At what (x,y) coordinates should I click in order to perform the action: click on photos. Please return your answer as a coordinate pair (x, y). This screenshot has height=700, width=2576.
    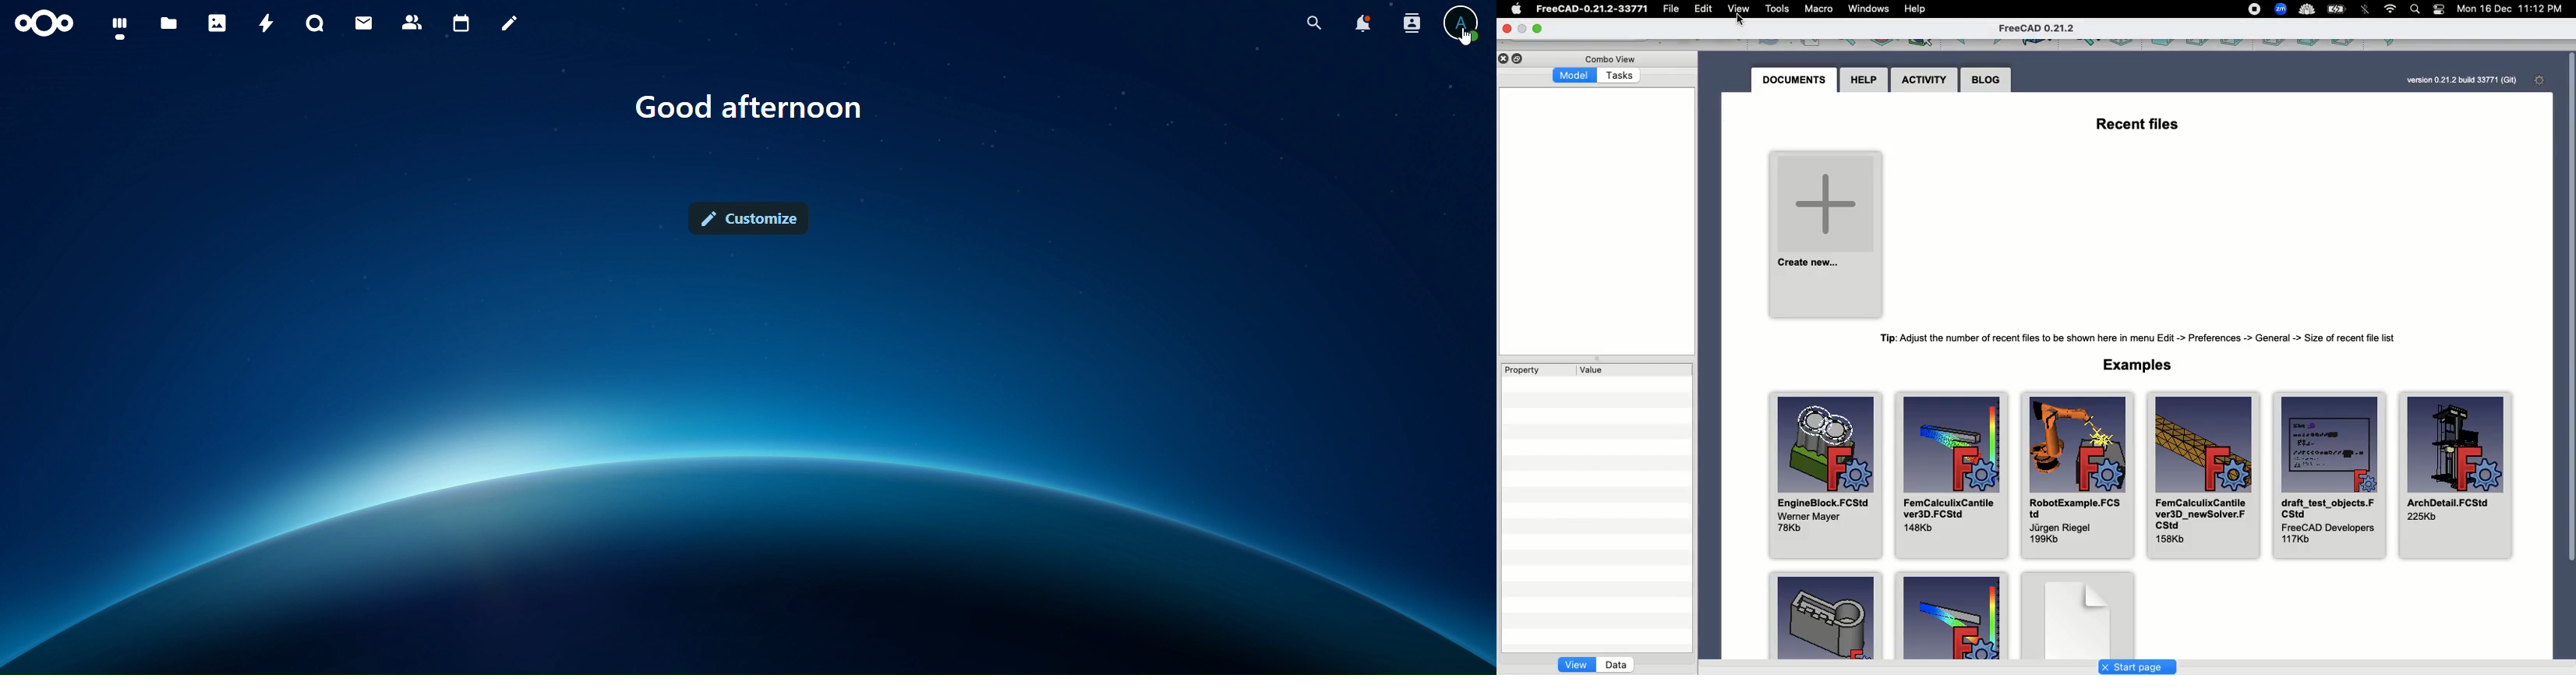
    Looking at the image, I should click on (216, 23).